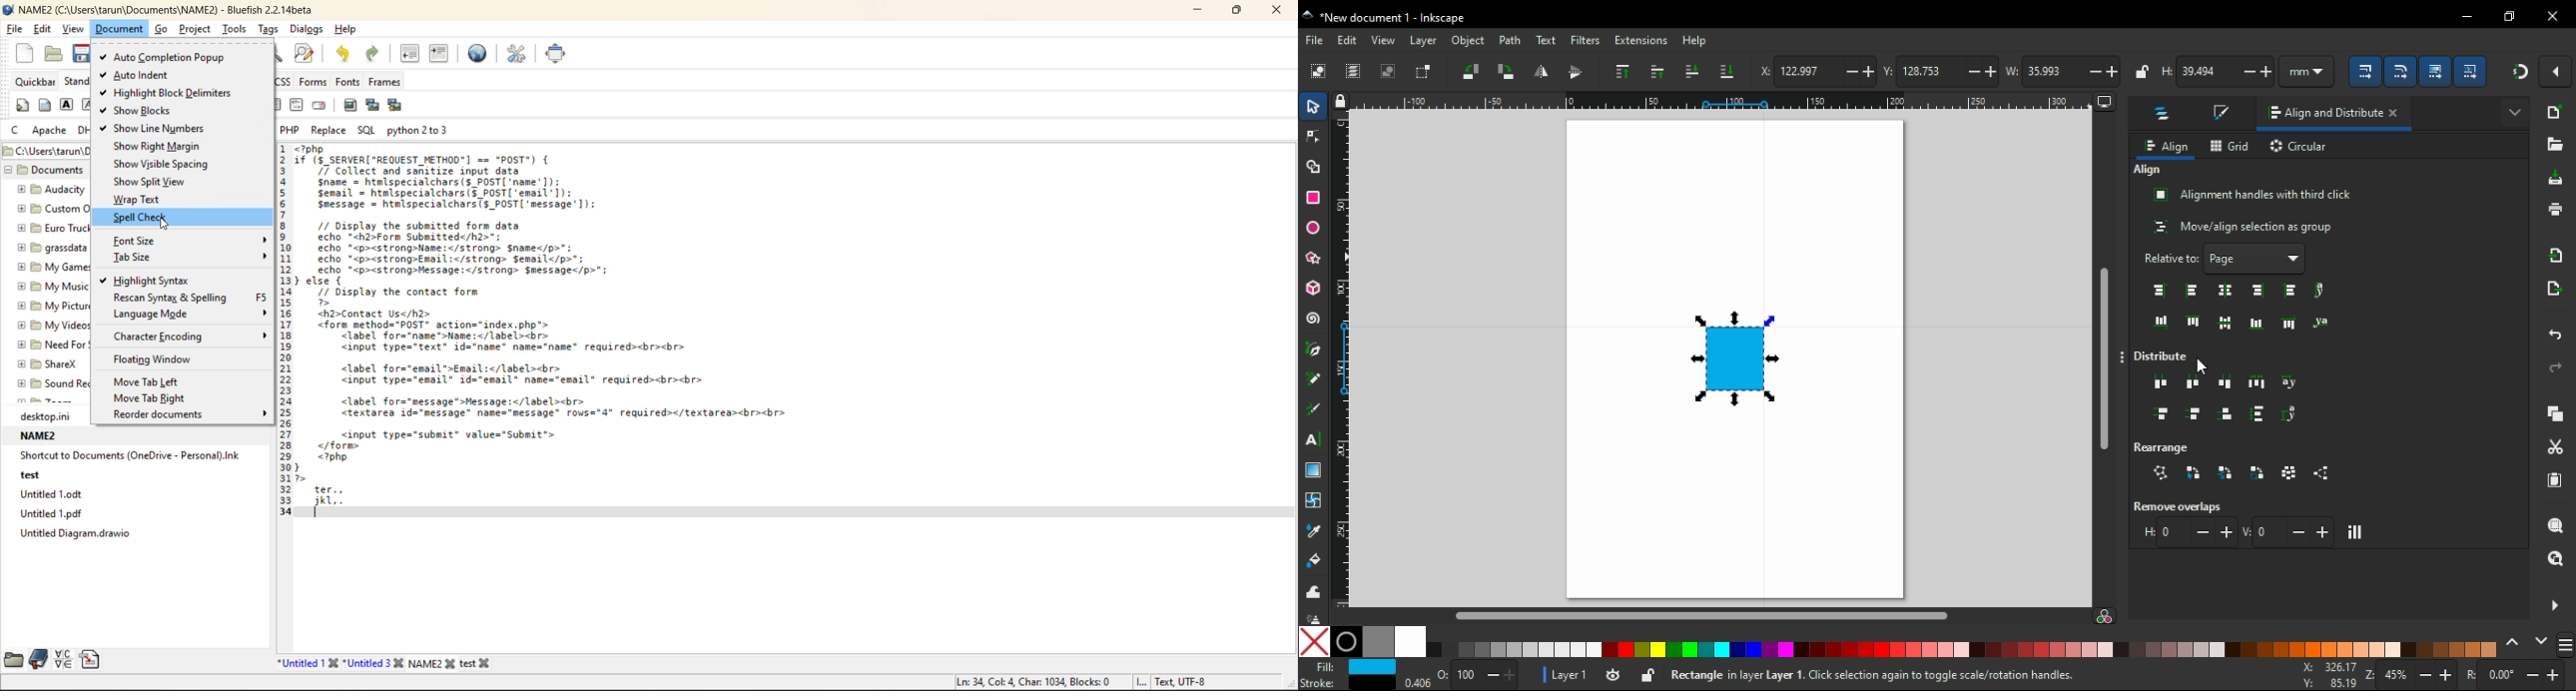 This screenshot has height=700, width=2576. Describe the element at coordinates (153, 147) in the screenshot. I see `show right margin` at that location.